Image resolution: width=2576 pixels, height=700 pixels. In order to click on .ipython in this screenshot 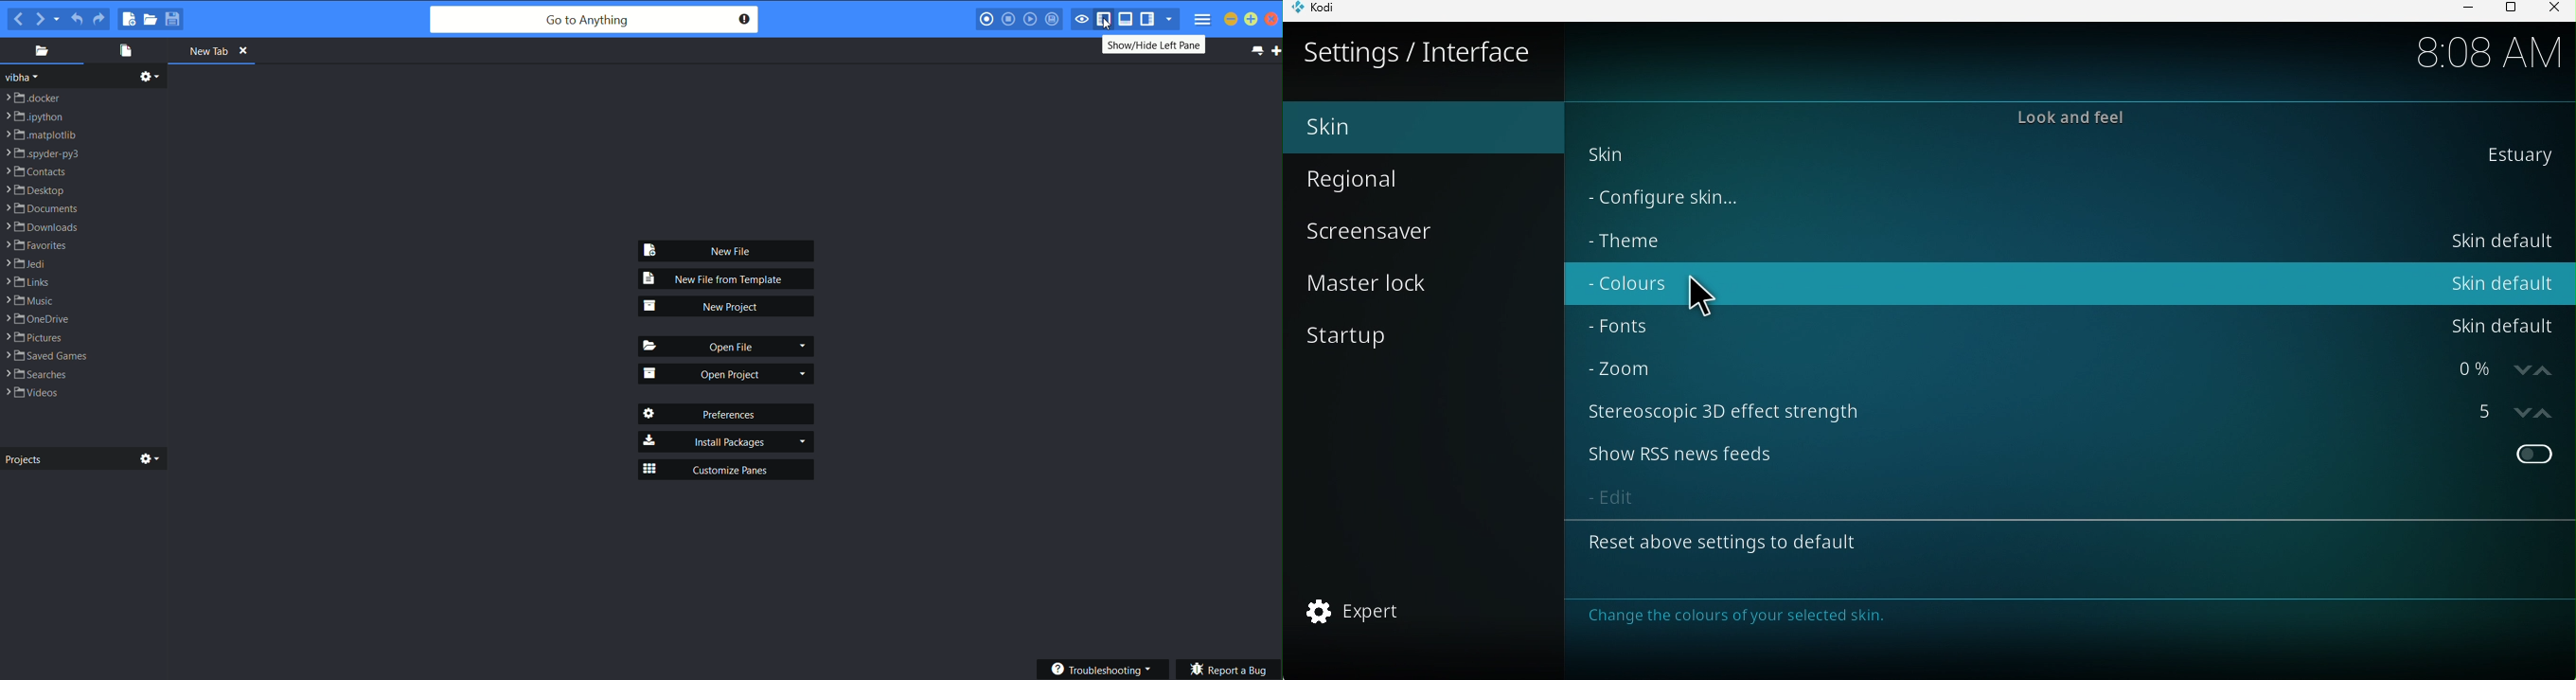, I will do `click(35, 116)`.